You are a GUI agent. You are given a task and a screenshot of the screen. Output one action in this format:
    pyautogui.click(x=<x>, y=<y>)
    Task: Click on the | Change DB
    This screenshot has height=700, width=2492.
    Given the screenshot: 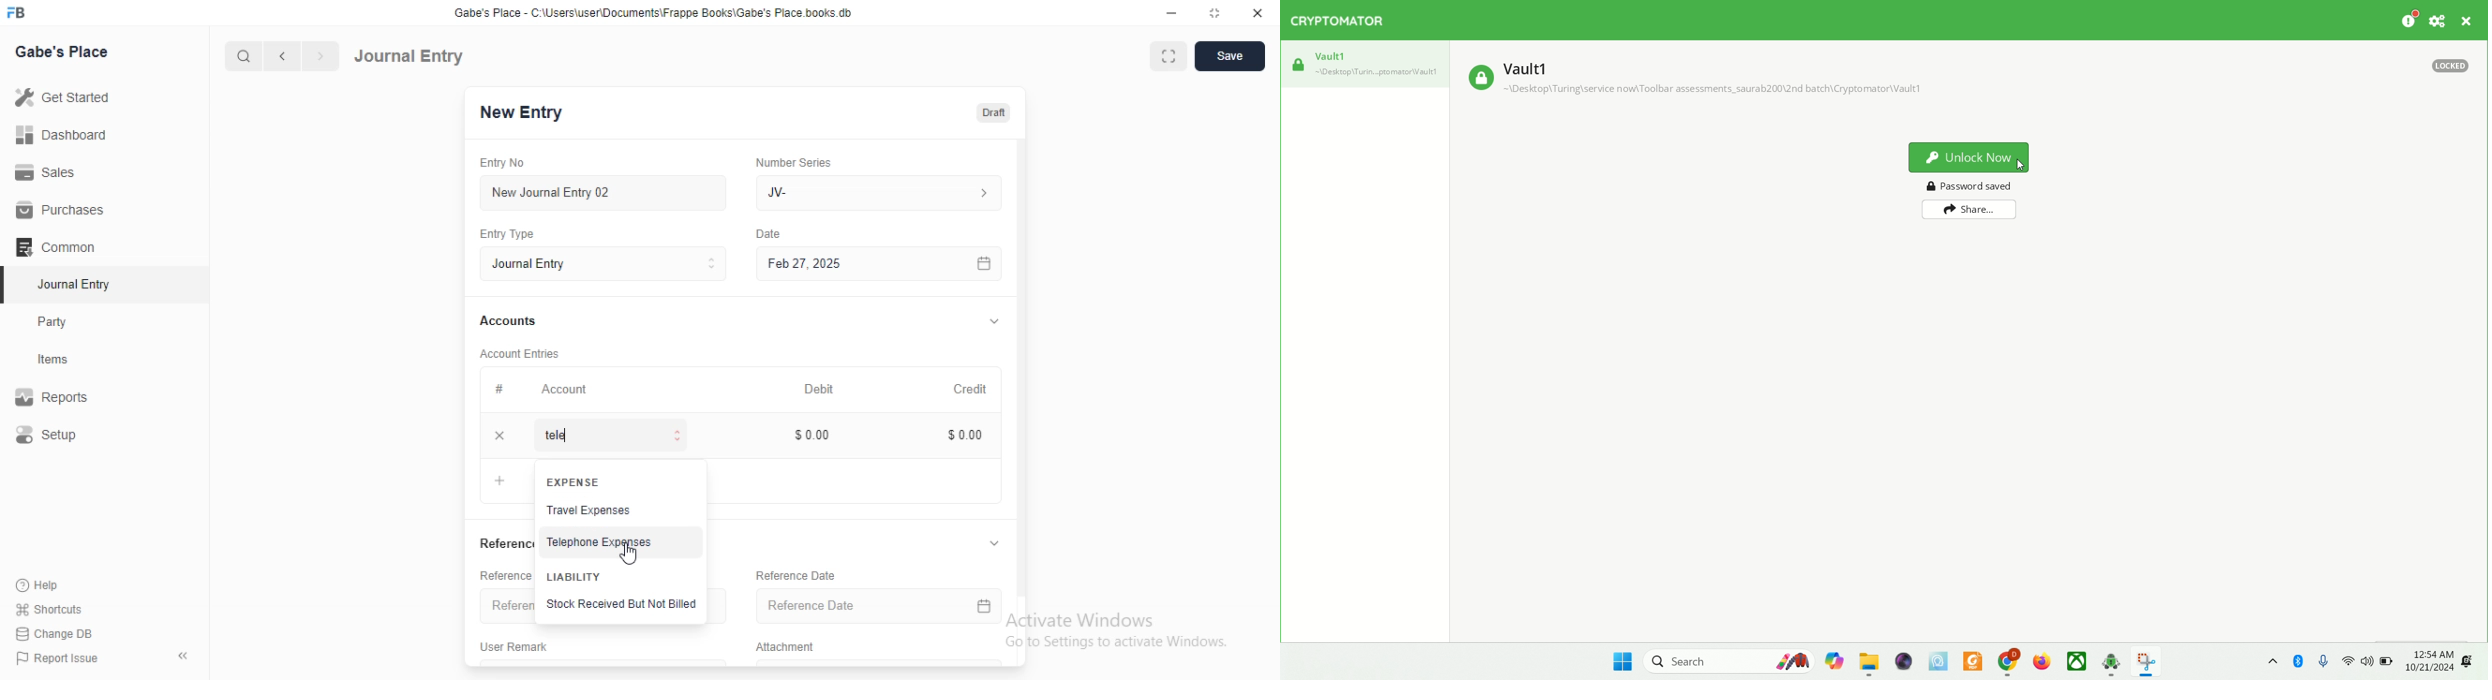 What is the action you would take?
    pyautogui.click(x=55, y=632)
    